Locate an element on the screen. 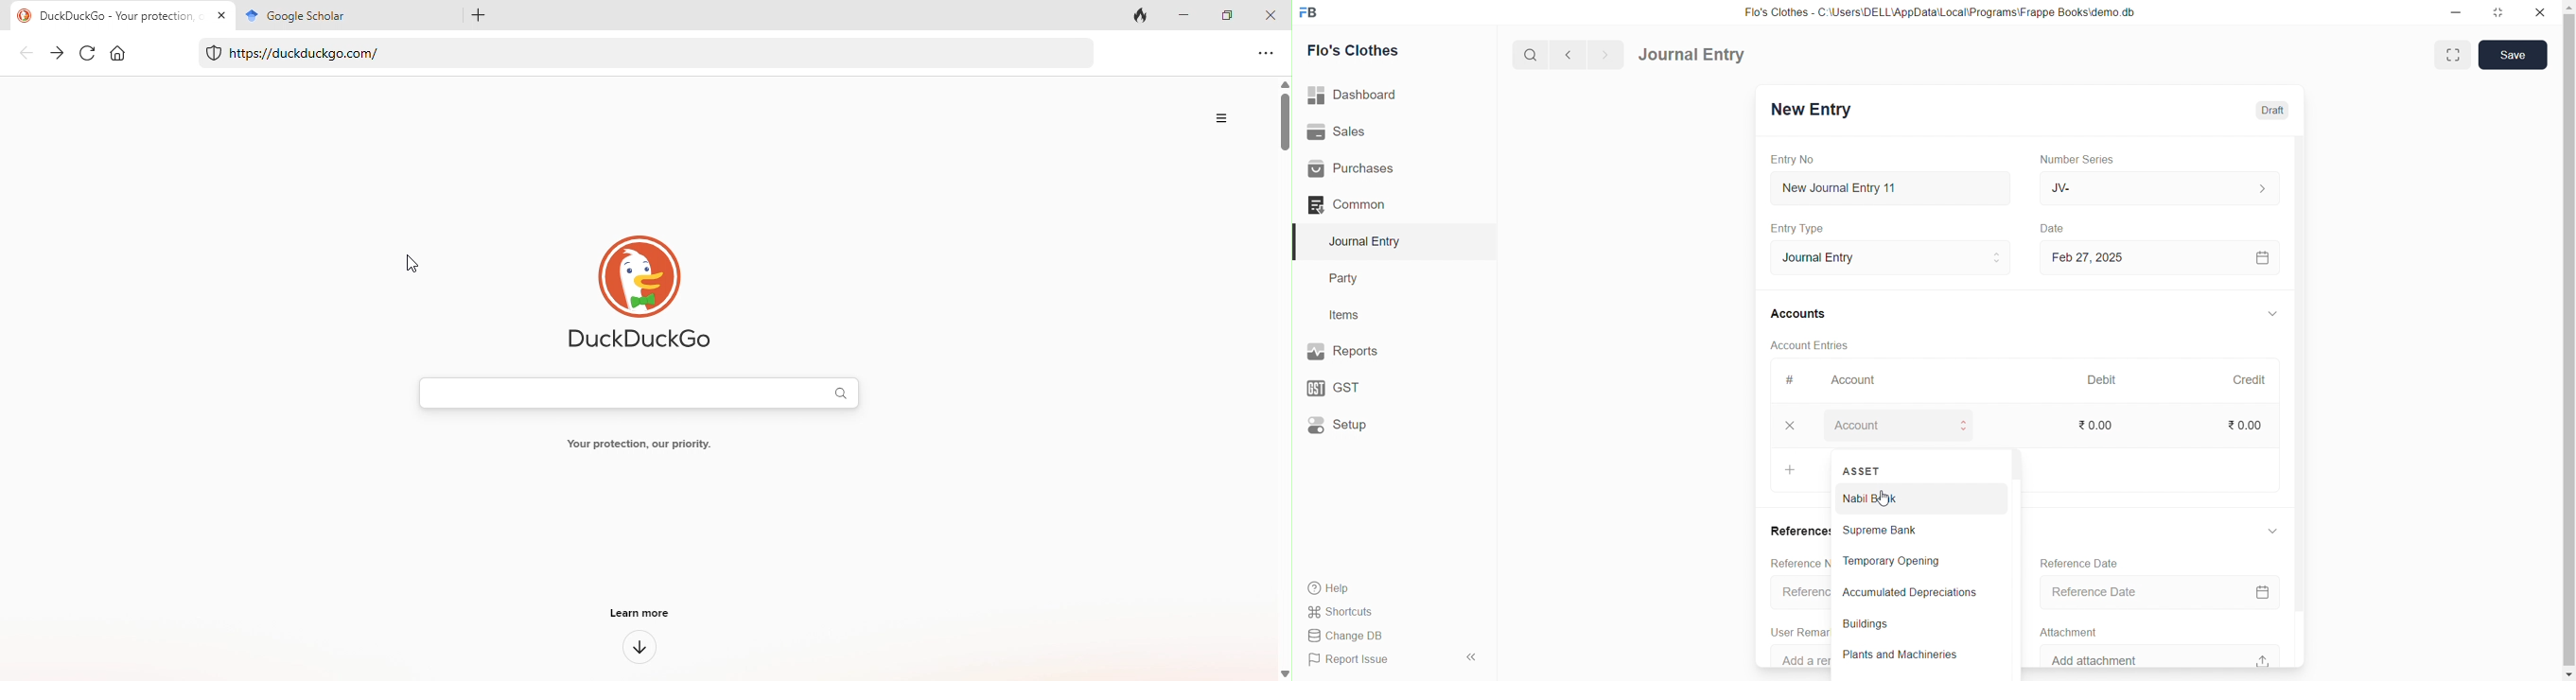 This screenshot has width=2576, height=700. Reference Number is located at coordinates (1798, 564).